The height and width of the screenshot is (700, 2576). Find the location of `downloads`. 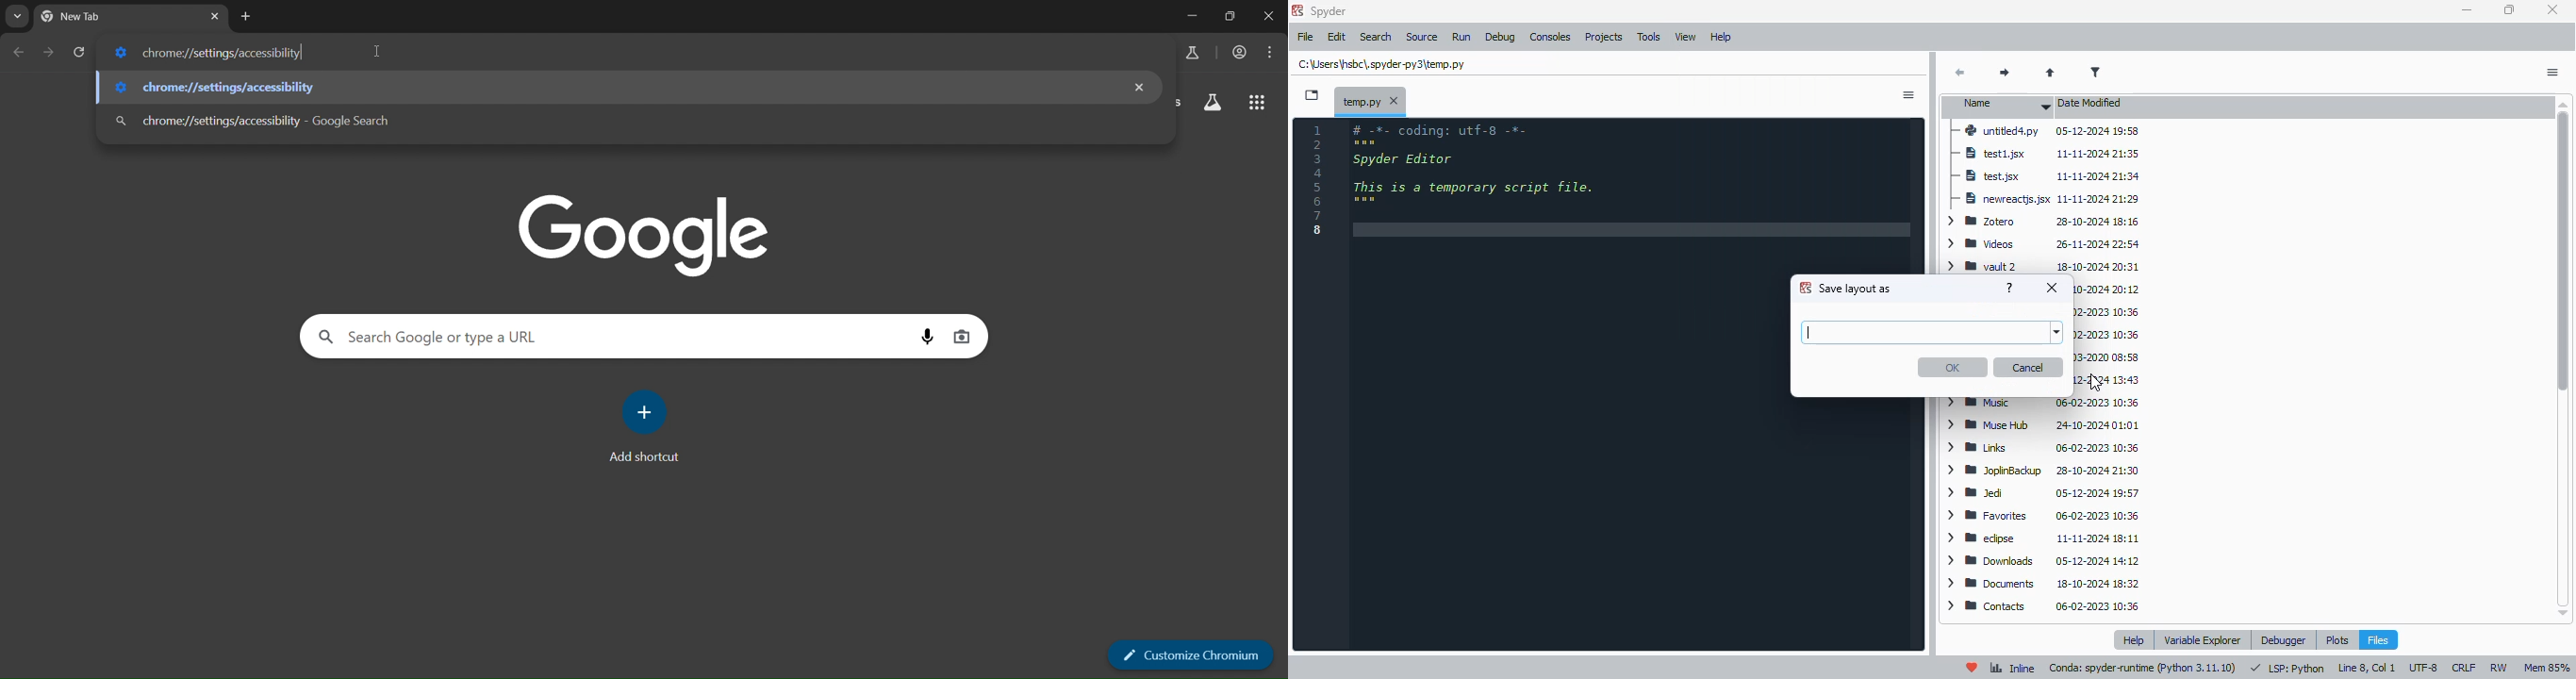

downloads is located at coordinates (2044, 560).